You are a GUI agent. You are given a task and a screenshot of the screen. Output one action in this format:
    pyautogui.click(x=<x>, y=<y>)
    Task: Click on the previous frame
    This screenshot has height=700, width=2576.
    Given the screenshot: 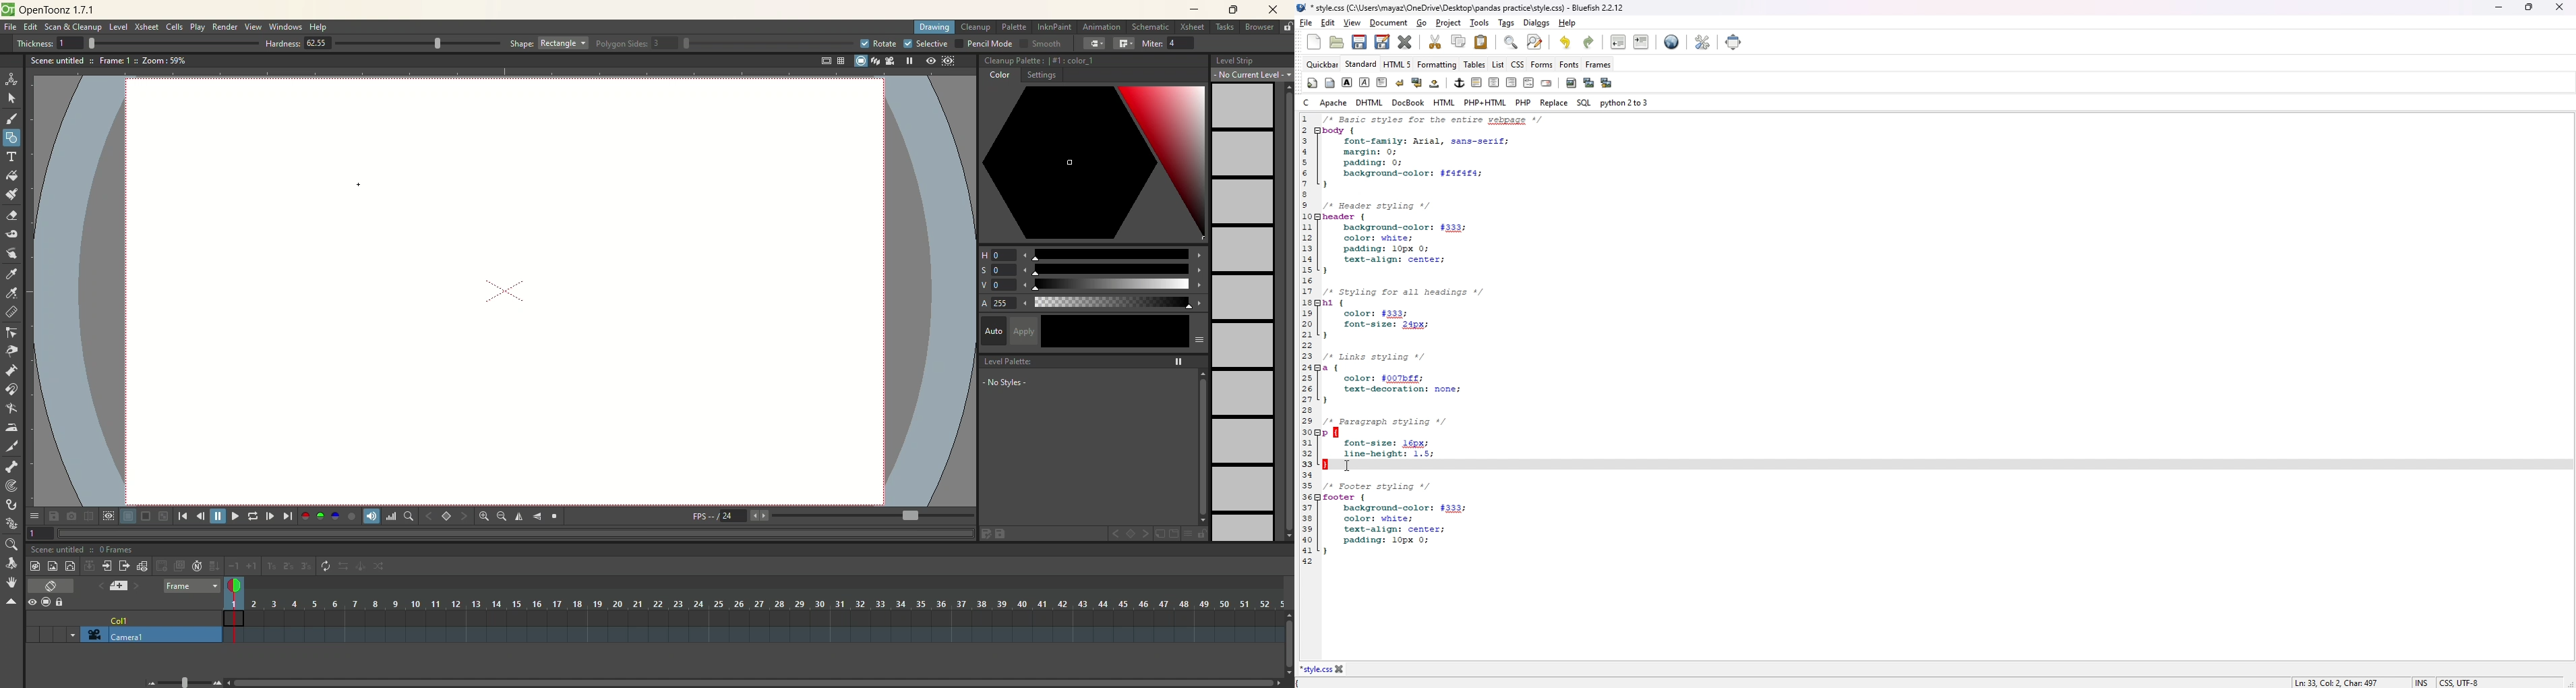 What is the action you would take?
    pyautogui.click(x=199, y=516)
    